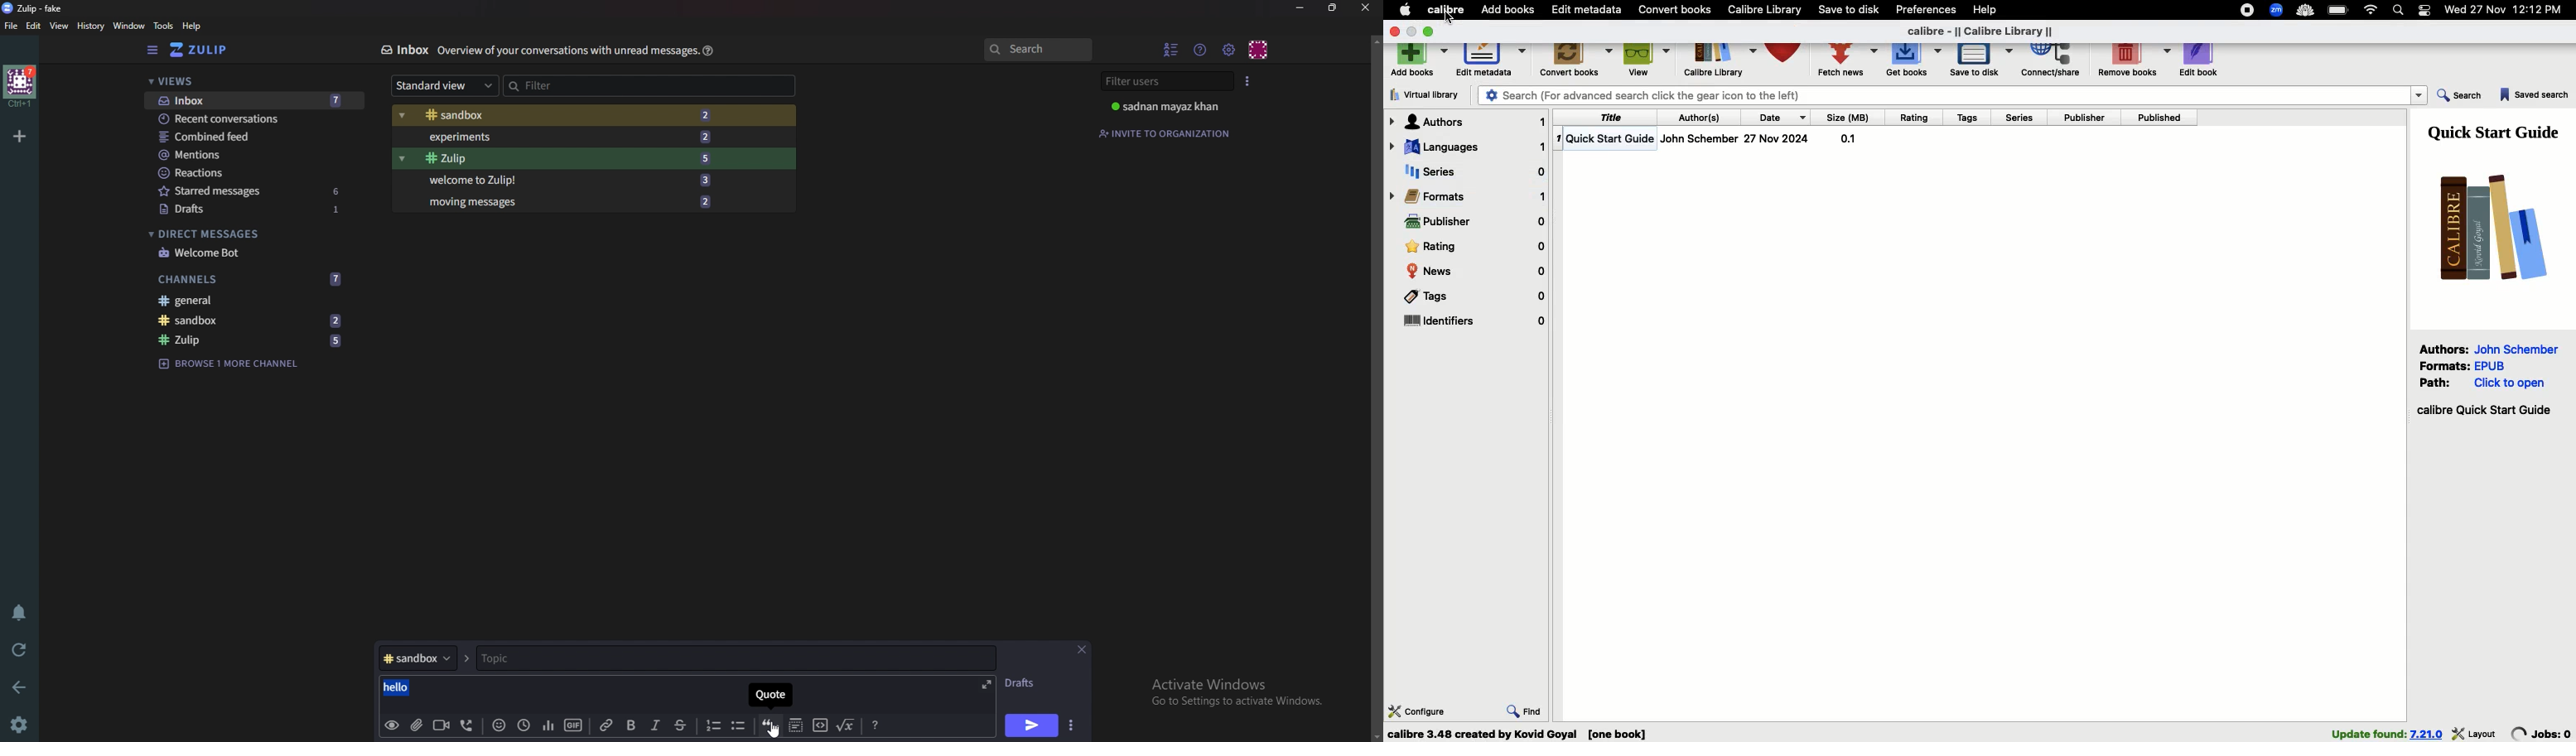 The image size is (2576, 756). What do you see at coordinates (1332, 7) in the screenshot?
I see `Resize` at bounding box center [1332, 7].